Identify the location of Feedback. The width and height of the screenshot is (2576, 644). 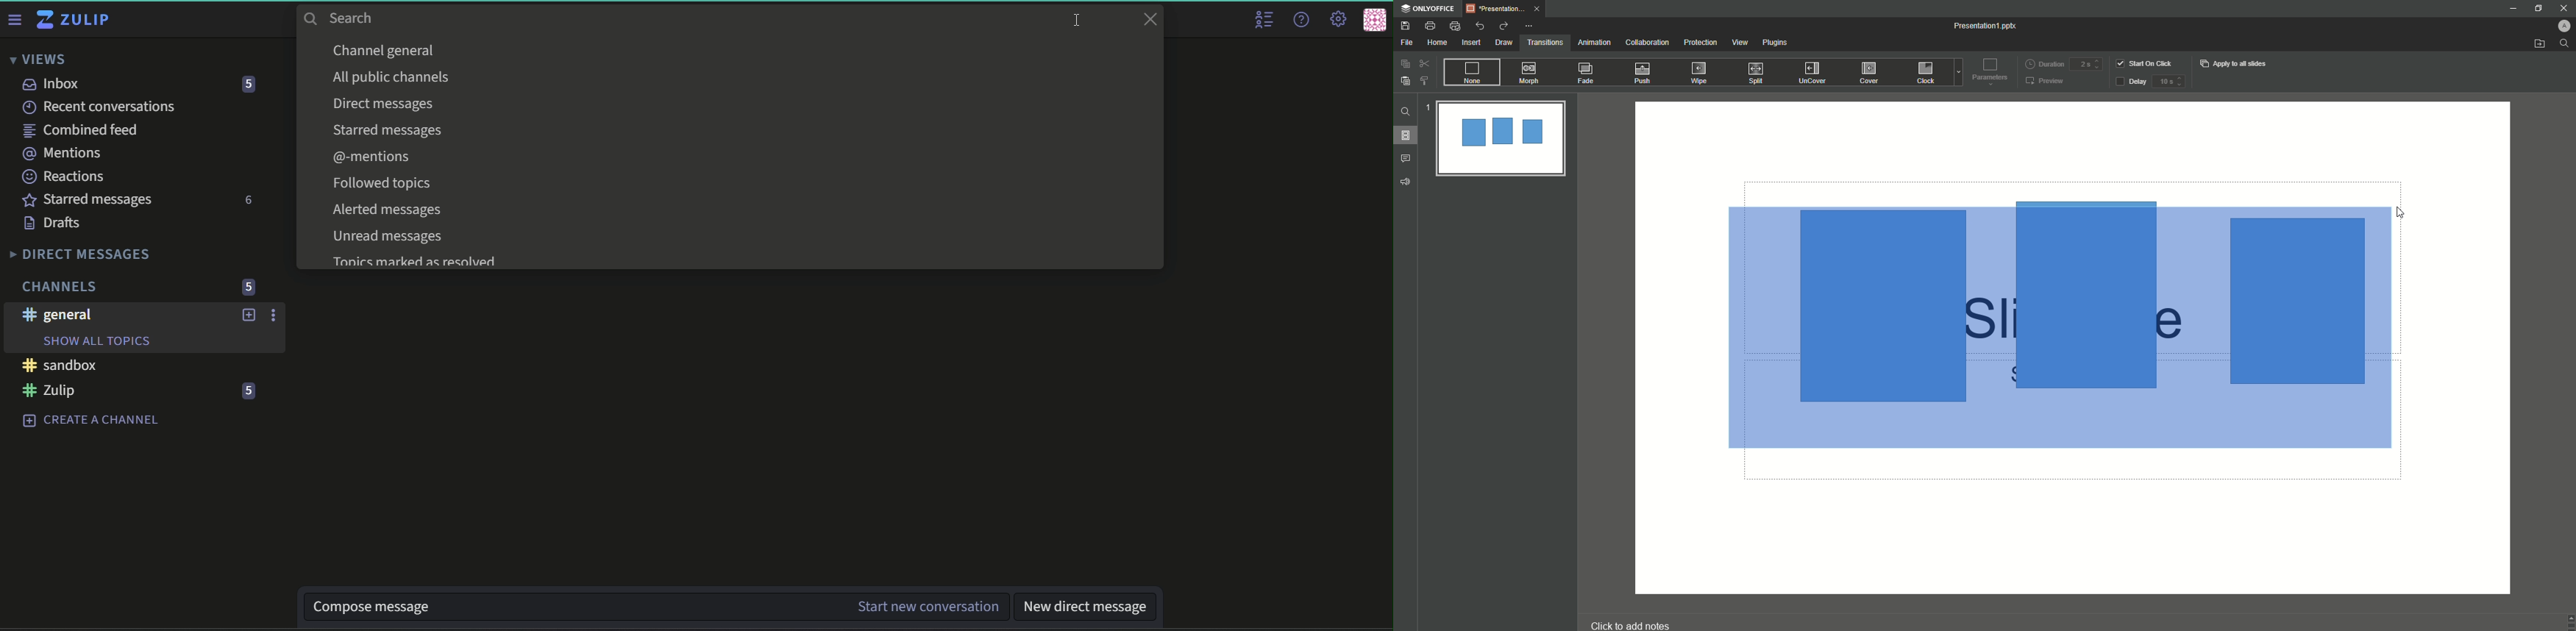
(1406, 182).